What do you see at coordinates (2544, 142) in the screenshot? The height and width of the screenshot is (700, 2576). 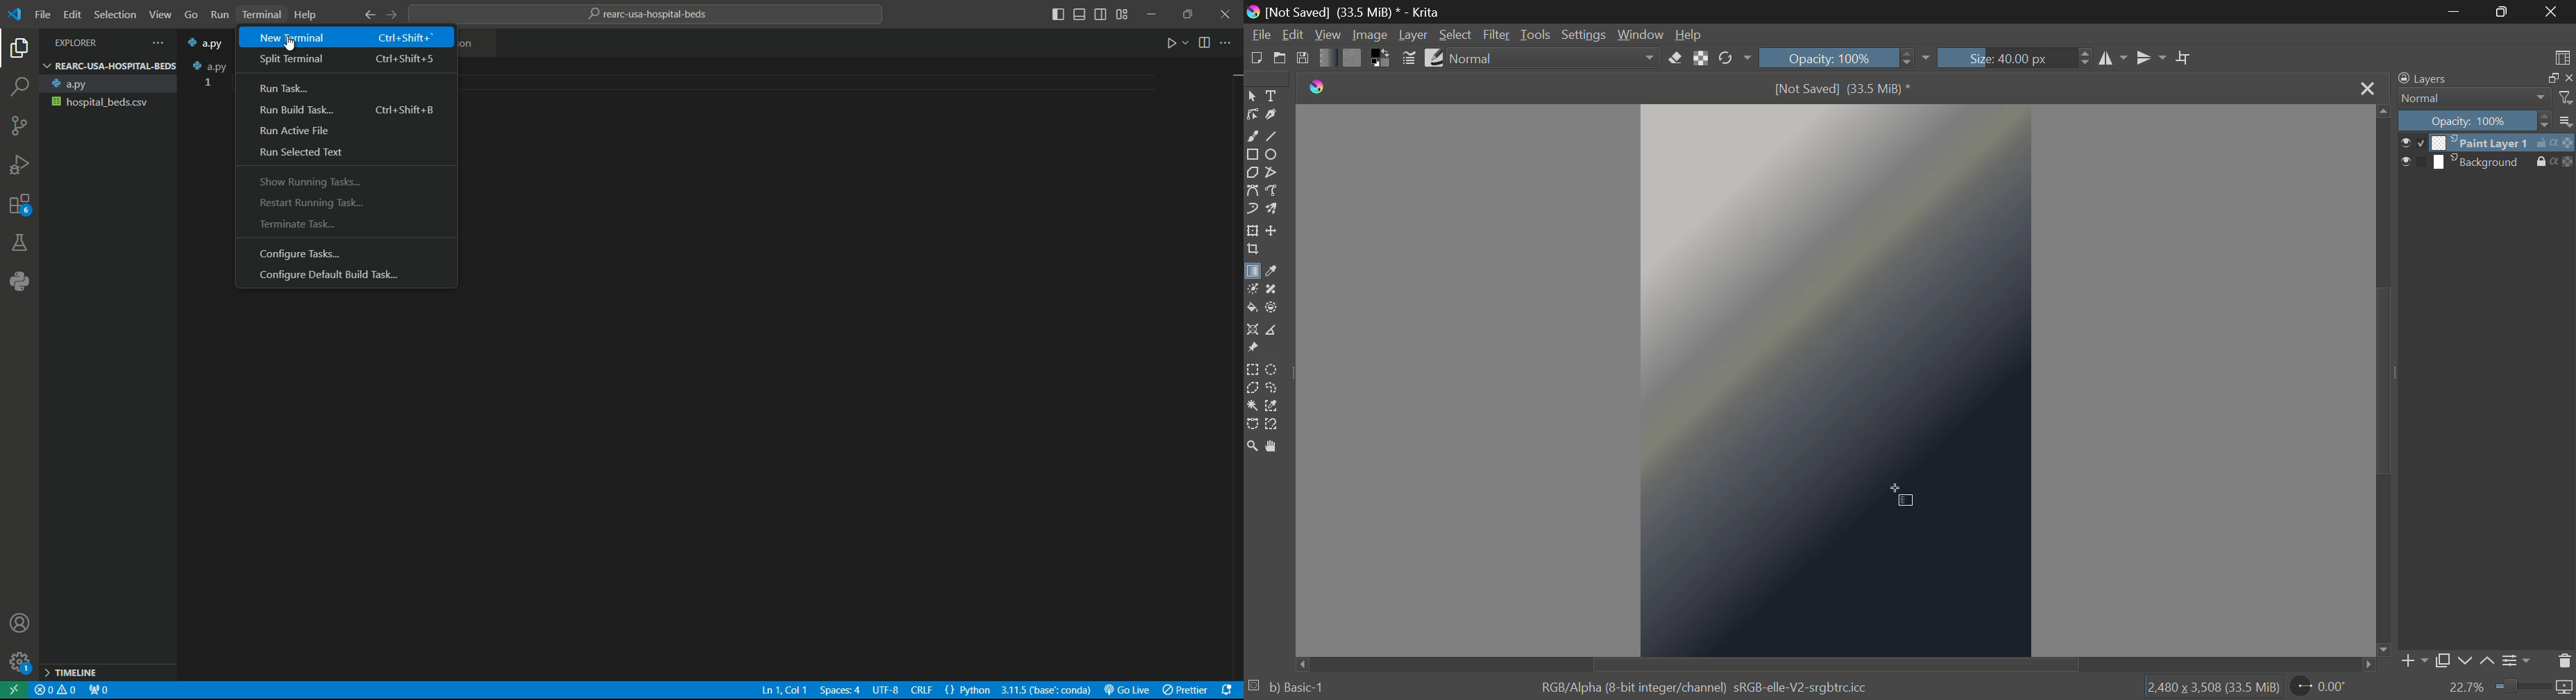 I see `unlock` at bounding box center [2544, 142].